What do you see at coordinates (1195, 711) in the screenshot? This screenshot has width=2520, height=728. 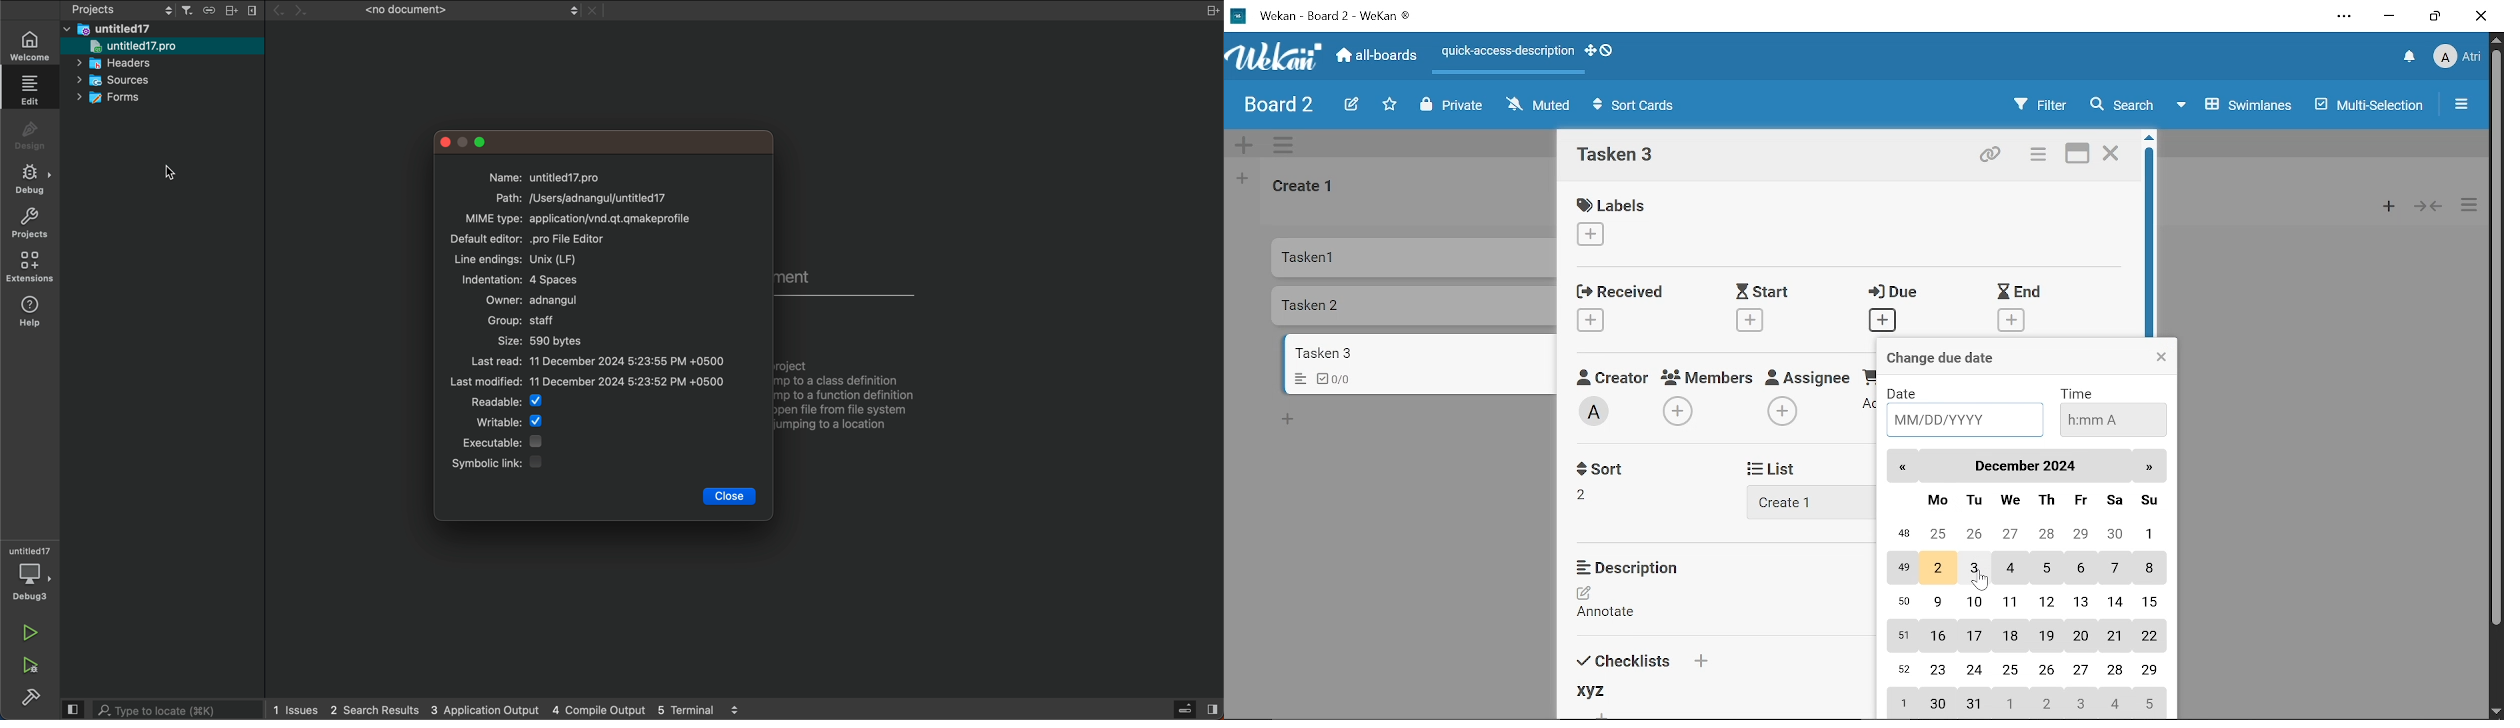 I see `sidebar toggle` at bounding box center [1195, 711].